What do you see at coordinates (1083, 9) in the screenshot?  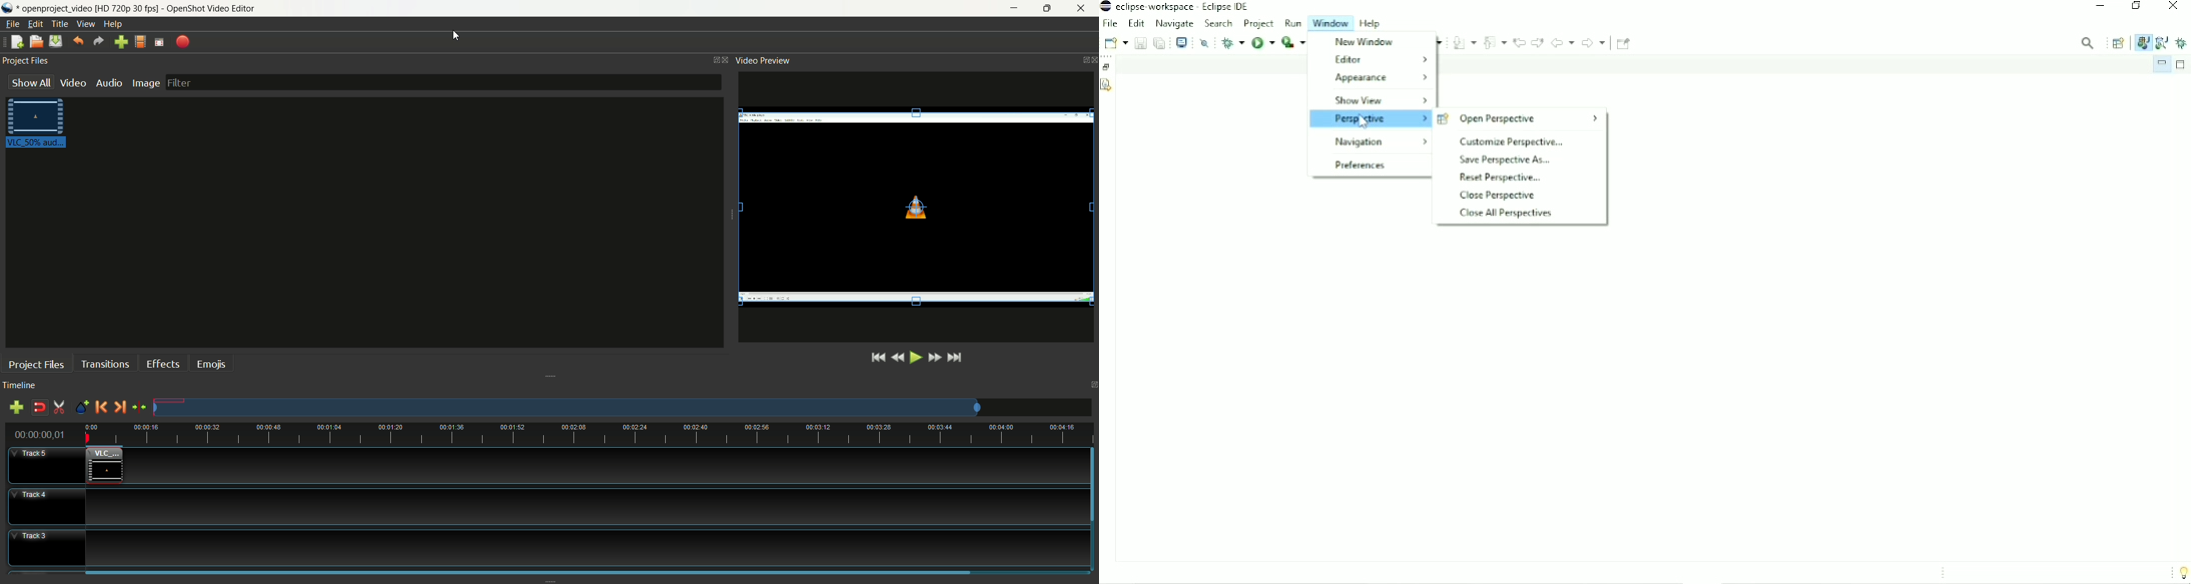 I see `close` at bounding box center [1083, 9].